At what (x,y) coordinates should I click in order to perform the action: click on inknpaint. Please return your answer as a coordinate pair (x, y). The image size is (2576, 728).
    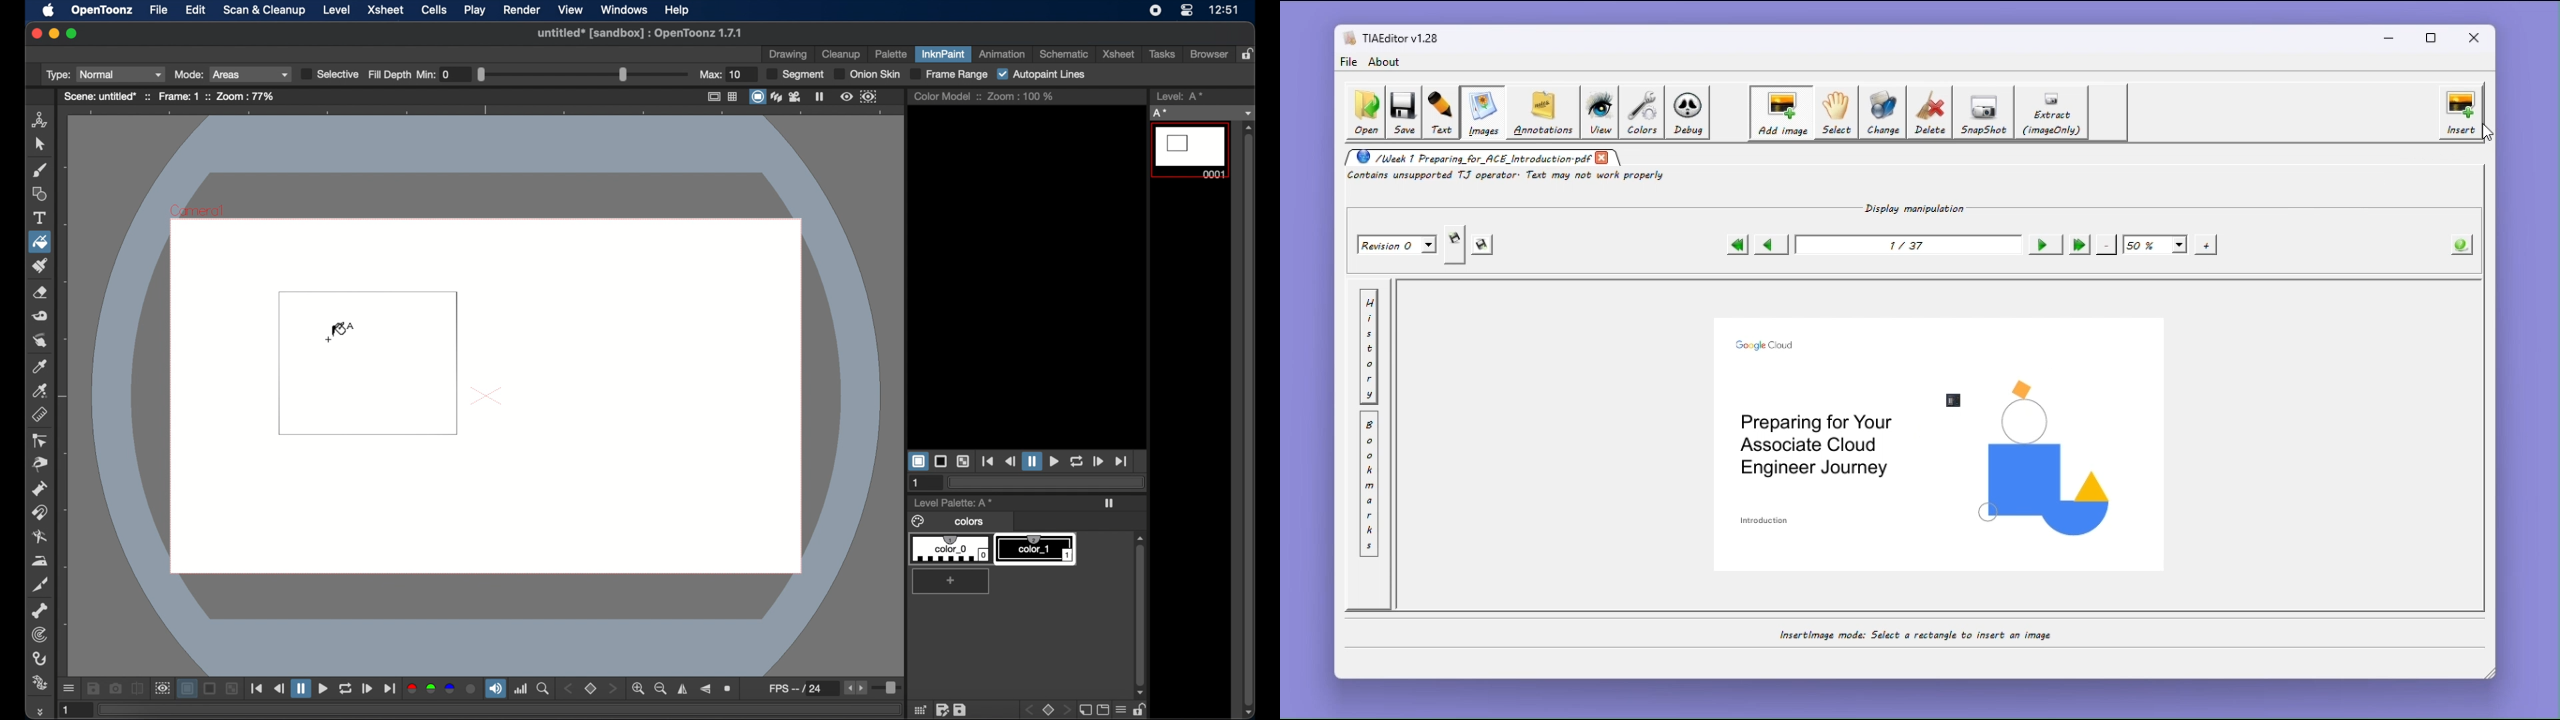
    Looking at the image, I should click on (943, 53).